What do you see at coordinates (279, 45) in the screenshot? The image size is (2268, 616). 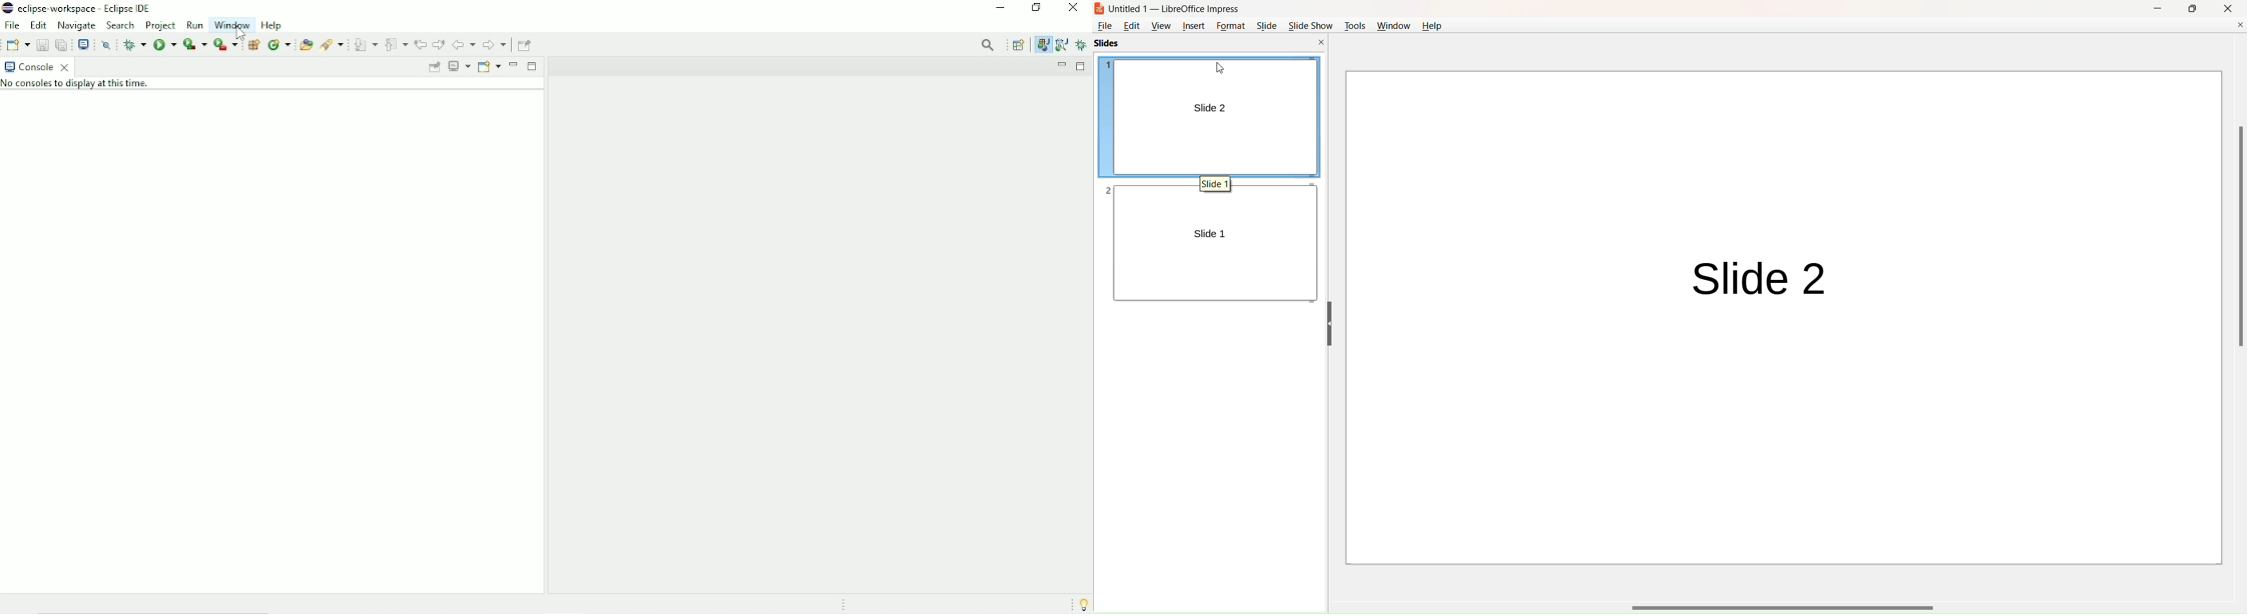 I see `New java class` at bounding box center [279, 45].